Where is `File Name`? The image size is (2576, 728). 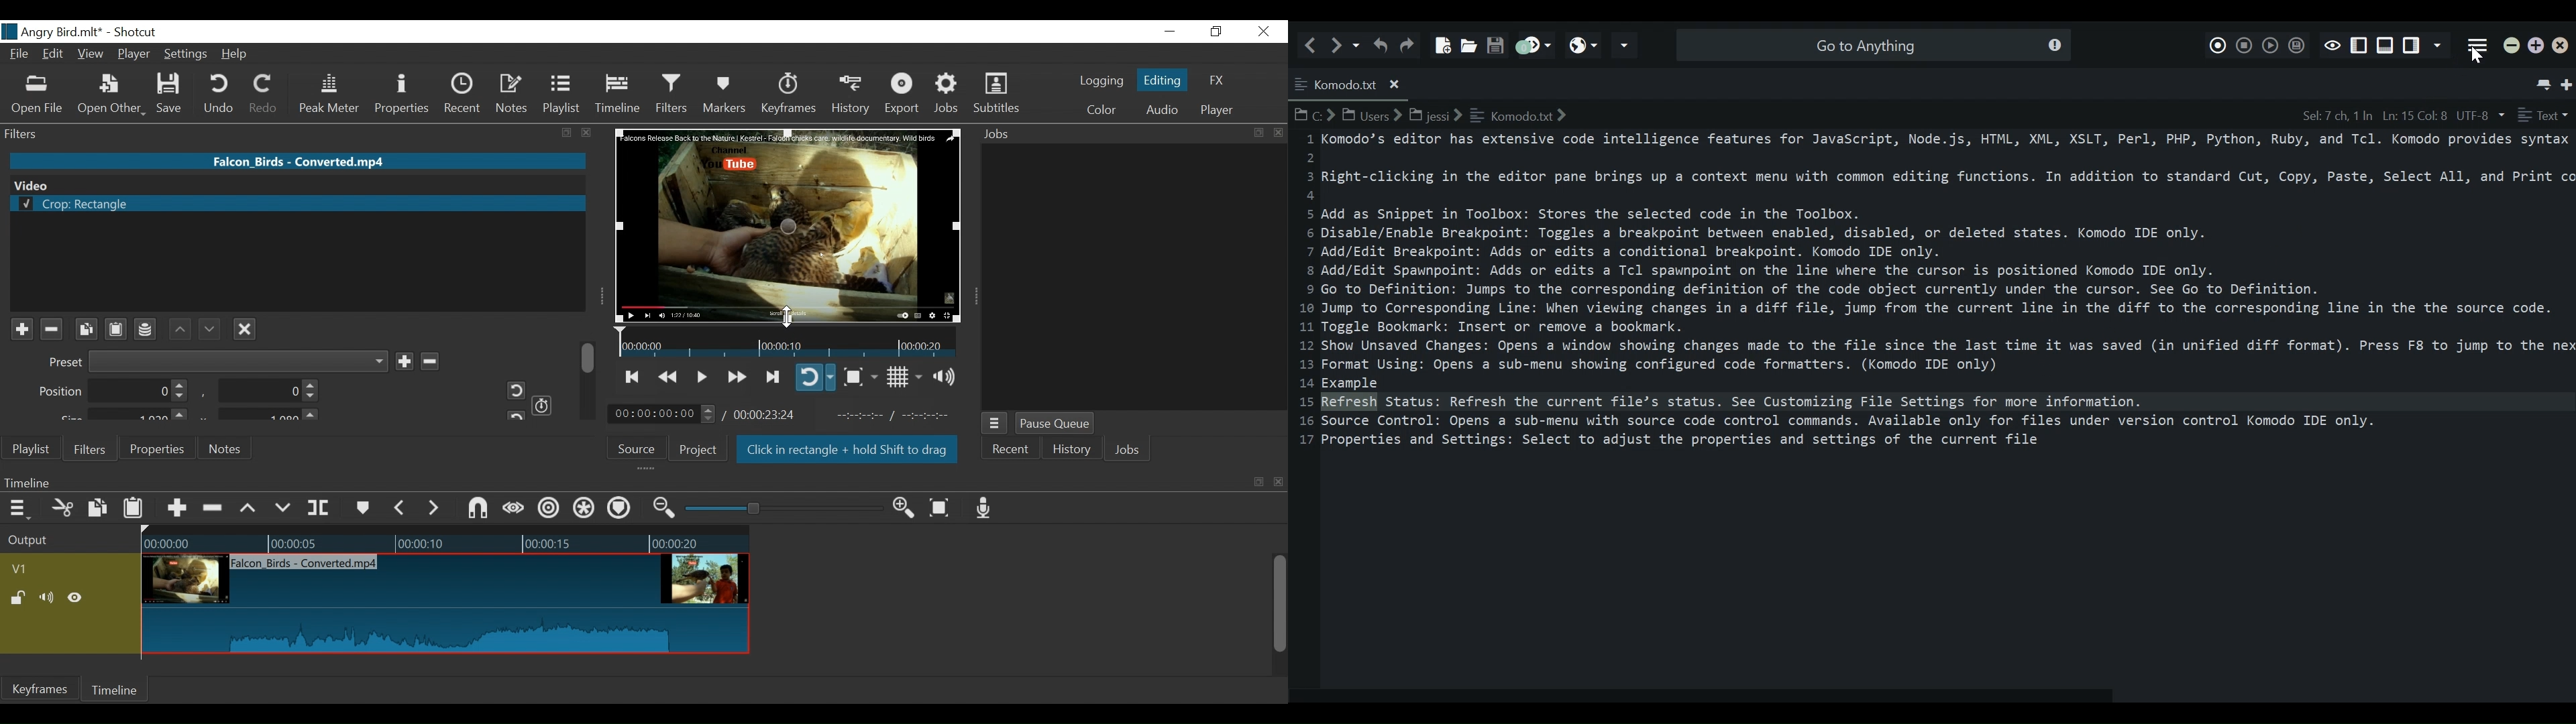 File Name is located at coordinates (300, 160).